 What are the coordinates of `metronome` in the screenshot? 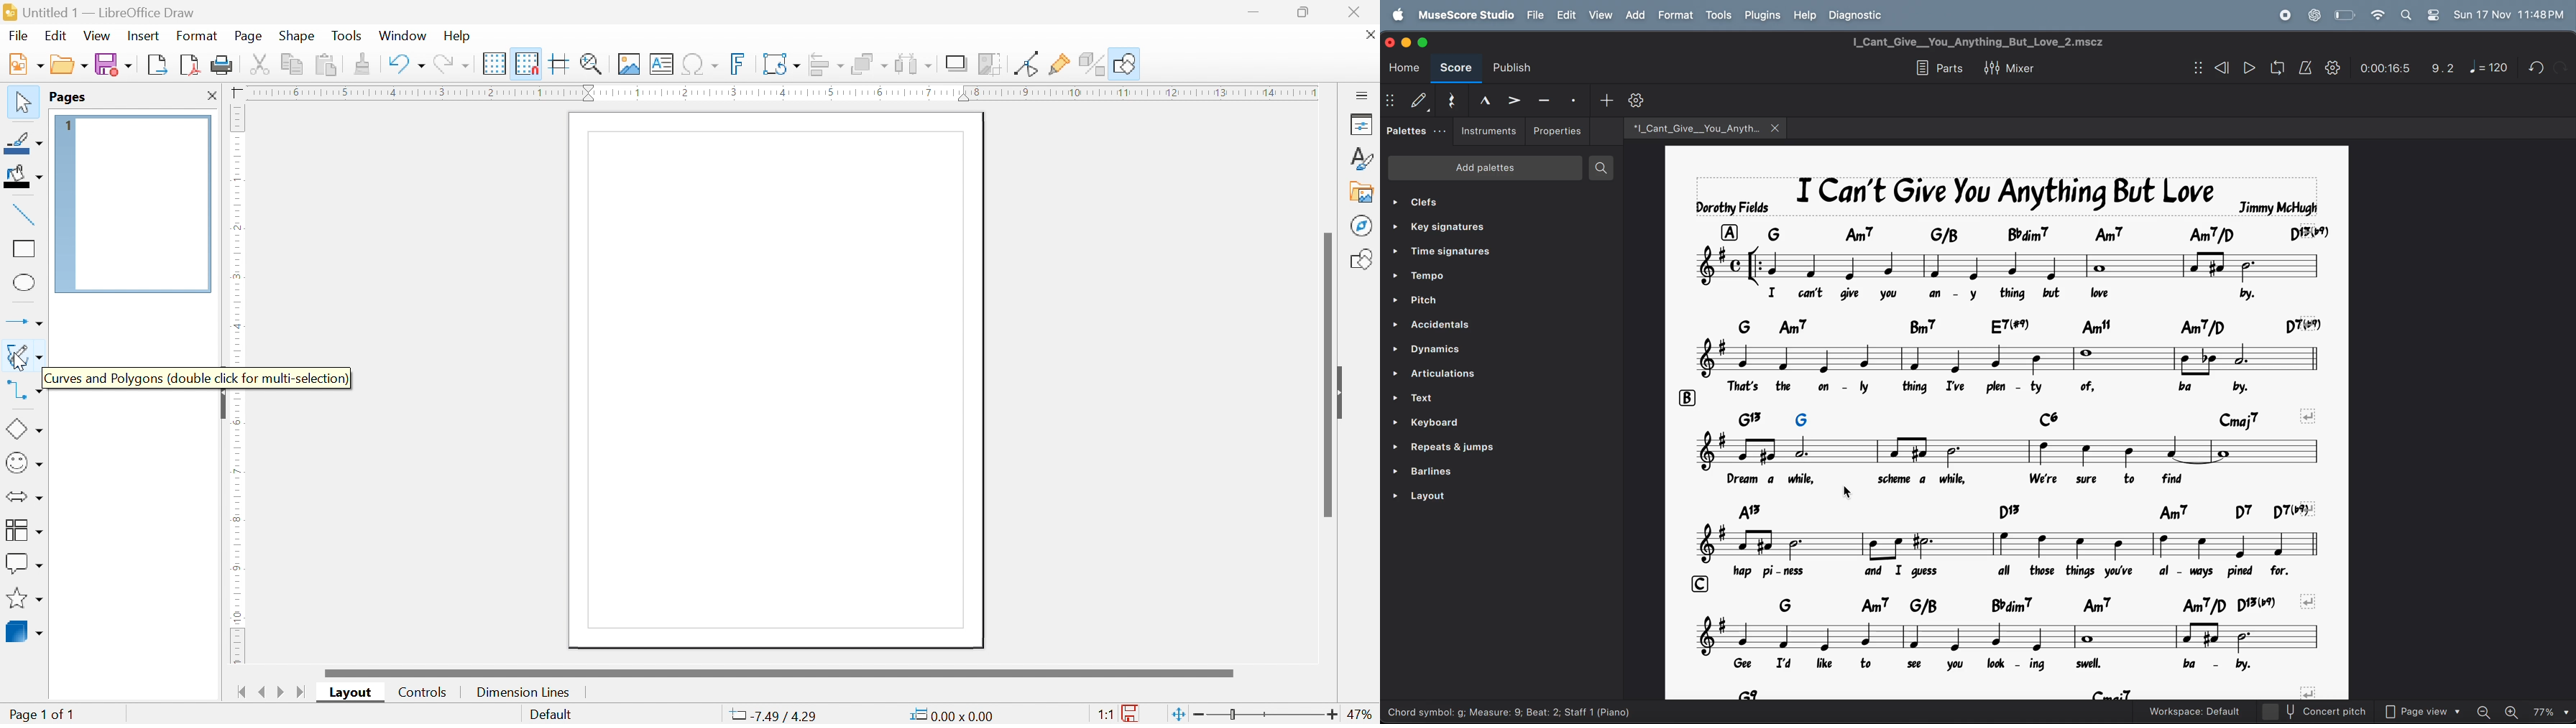 It's located at (2303, 69).